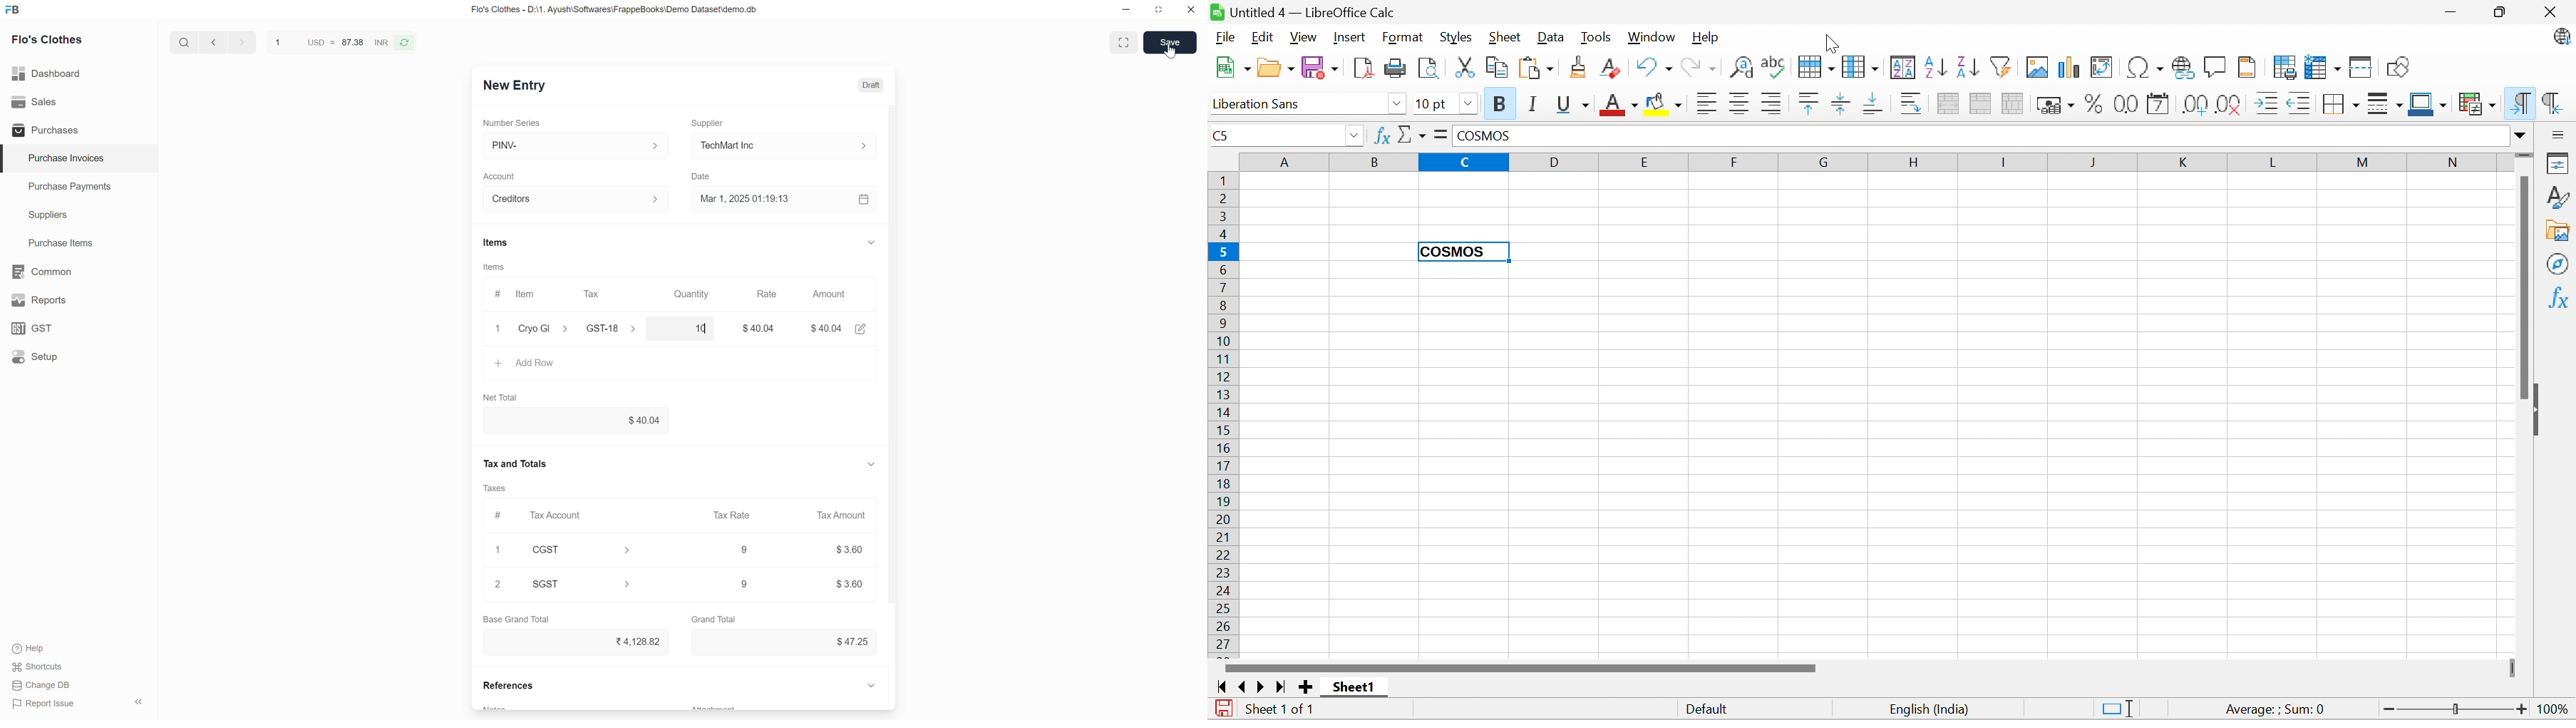 The width and height of the screenshot is (2576, 728). I want to click on Window, so click(1654, 36).